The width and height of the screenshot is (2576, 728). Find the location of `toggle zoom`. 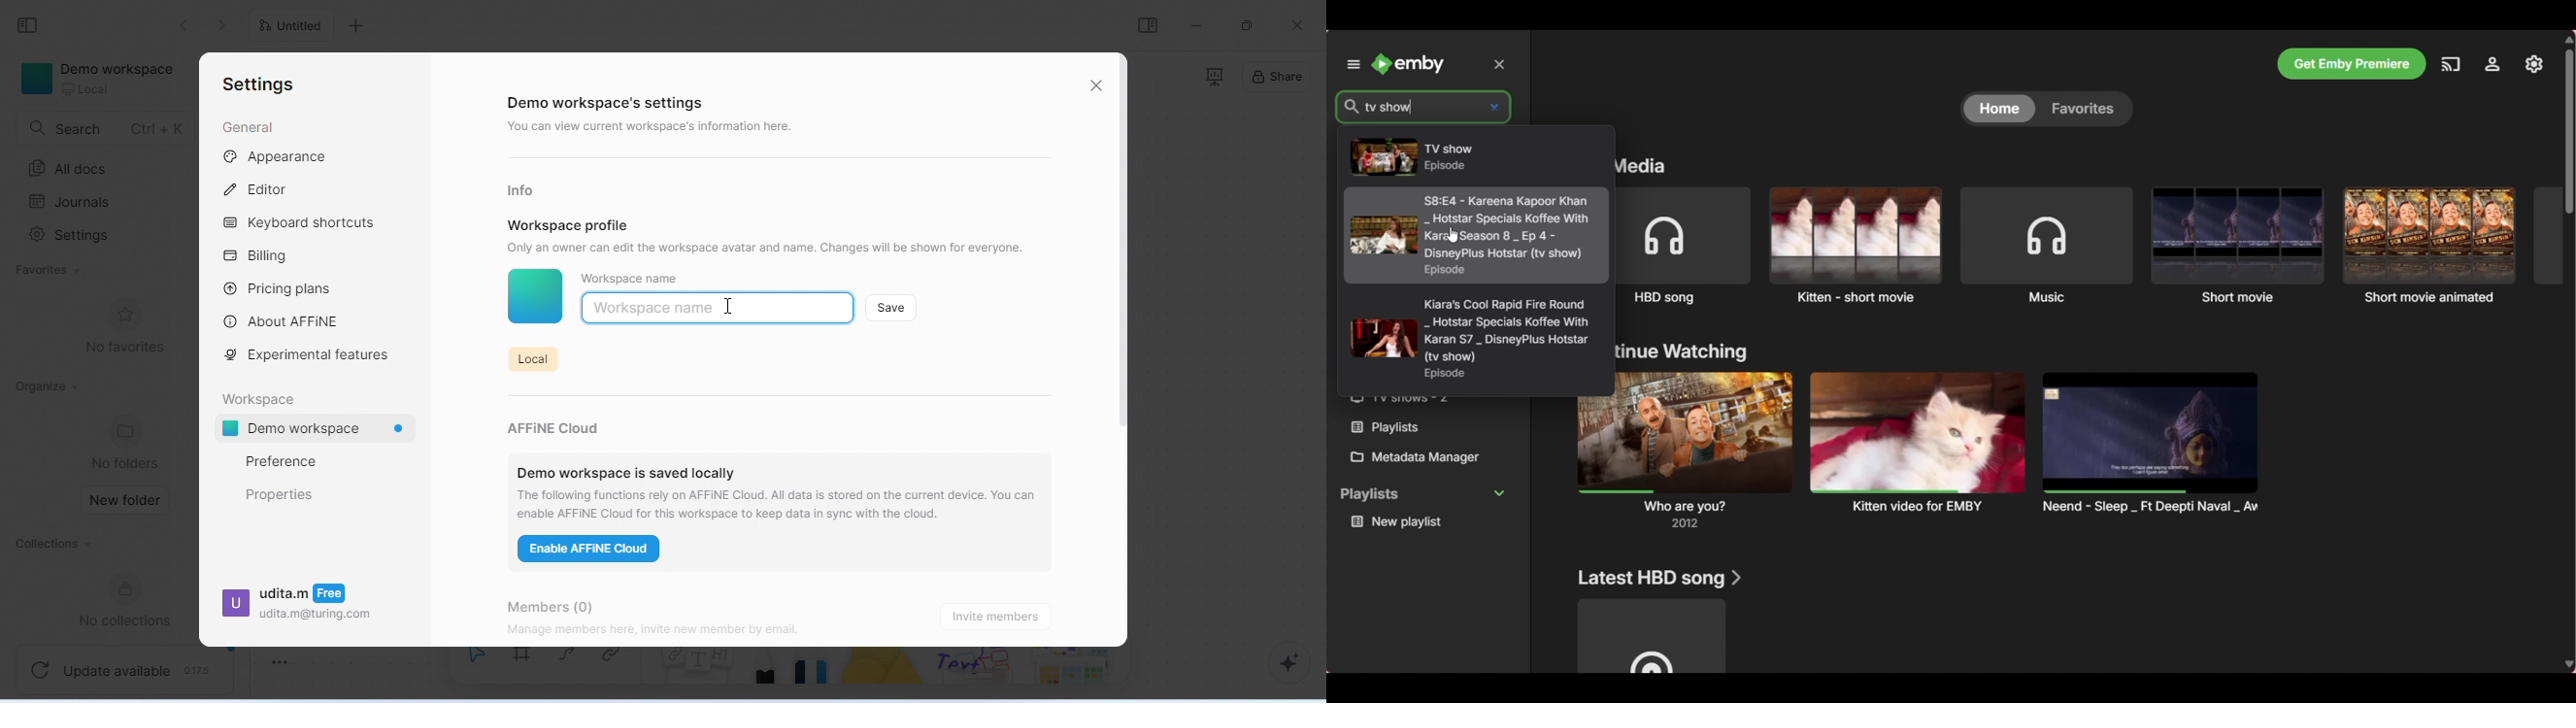

toggle zoom is located at coordinates (281, 658).